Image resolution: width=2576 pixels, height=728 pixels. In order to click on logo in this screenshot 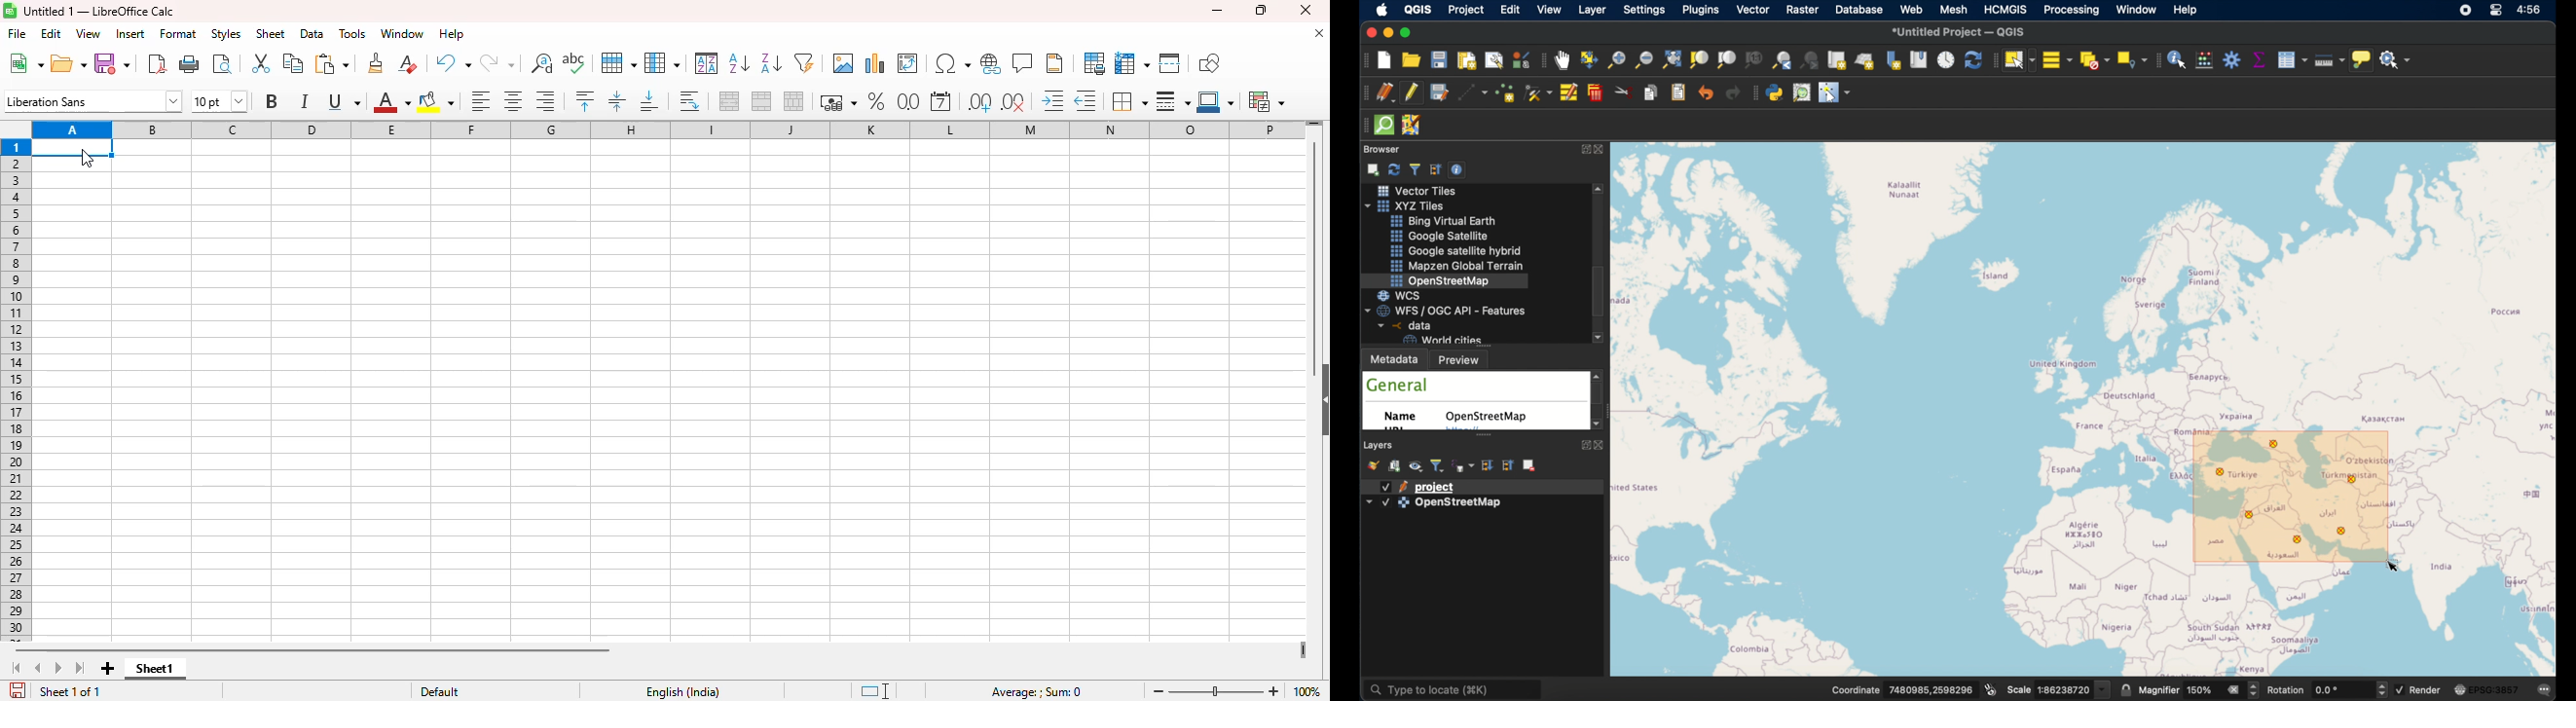, I will do `click(10, 11)`.